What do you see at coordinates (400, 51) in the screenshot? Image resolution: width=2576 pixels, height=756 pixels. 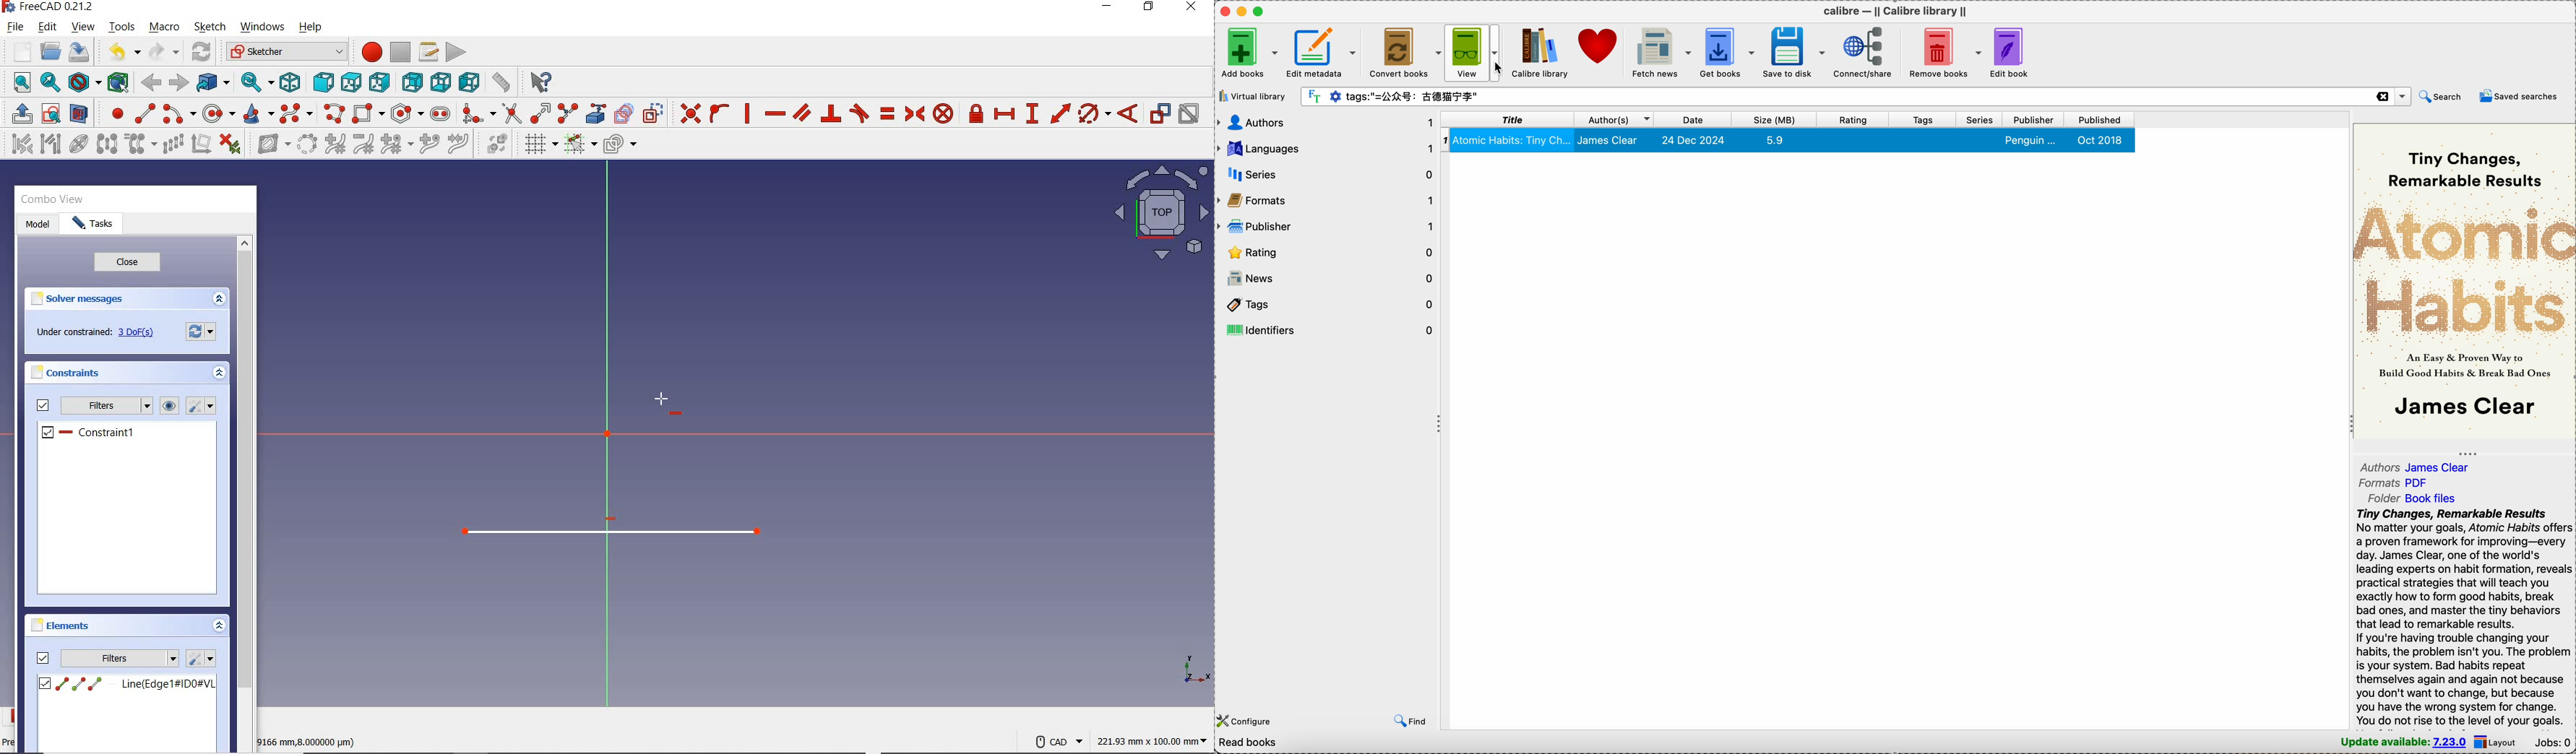 I see `STOP MACRO RECORDING` at bounding box center [400, 51].